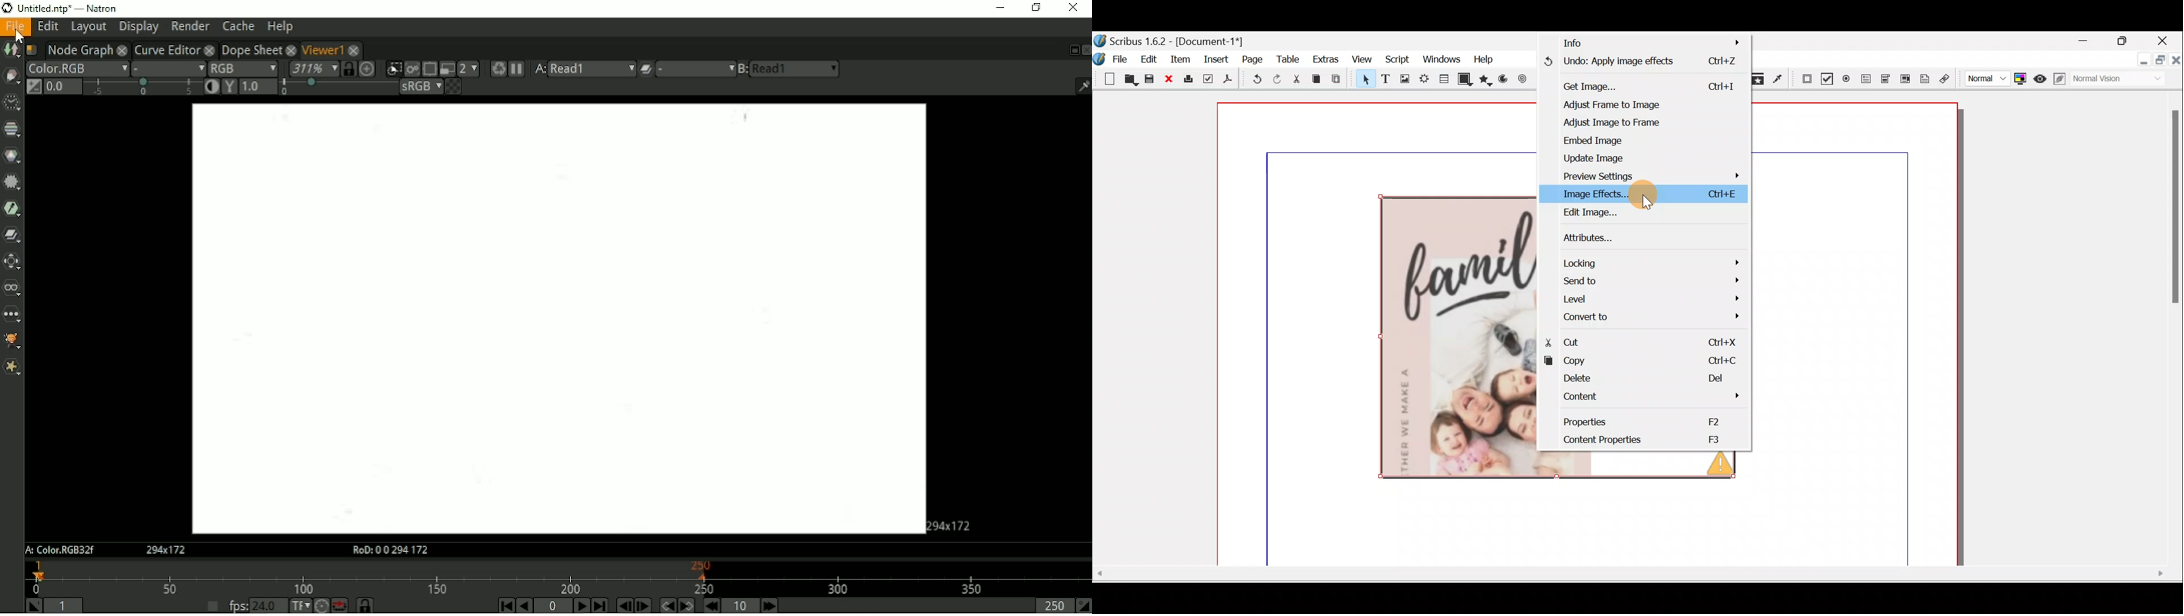 The width and height of the screenshot is (2184, 616). I want to click on Attributes, so click(1597, 237).